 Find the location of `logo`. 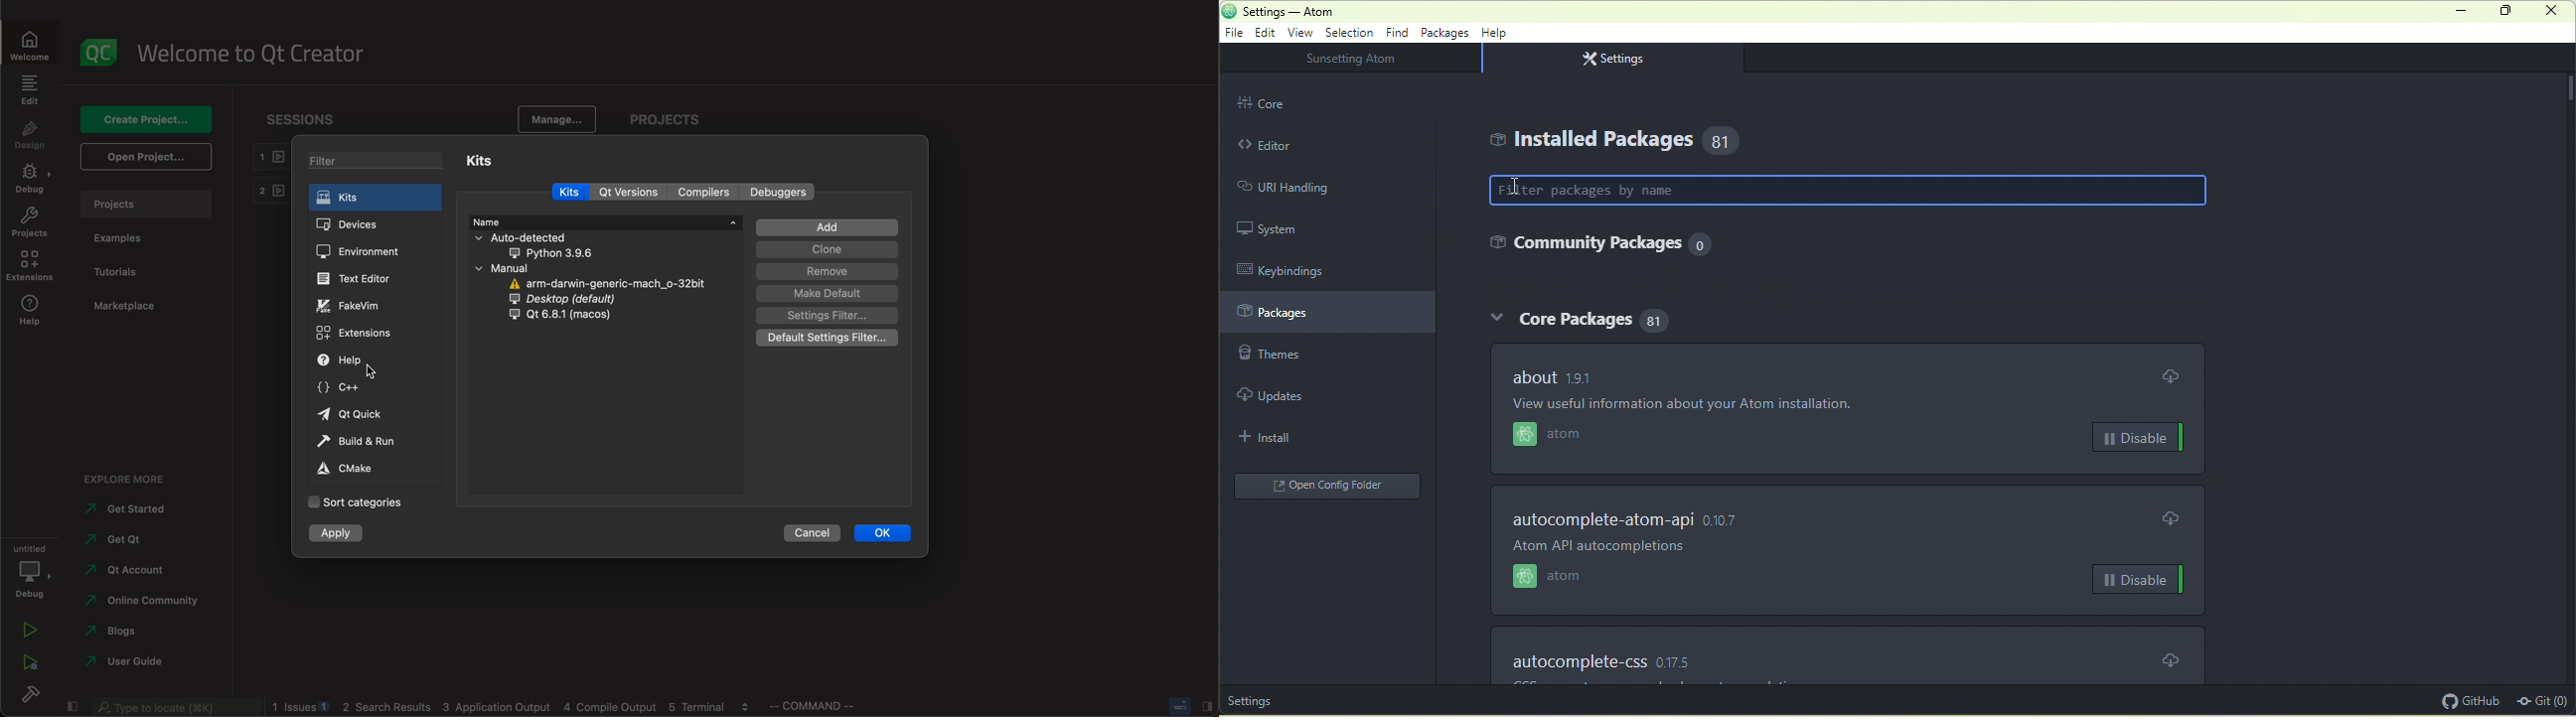

logo is located at coordinates (96, 54).